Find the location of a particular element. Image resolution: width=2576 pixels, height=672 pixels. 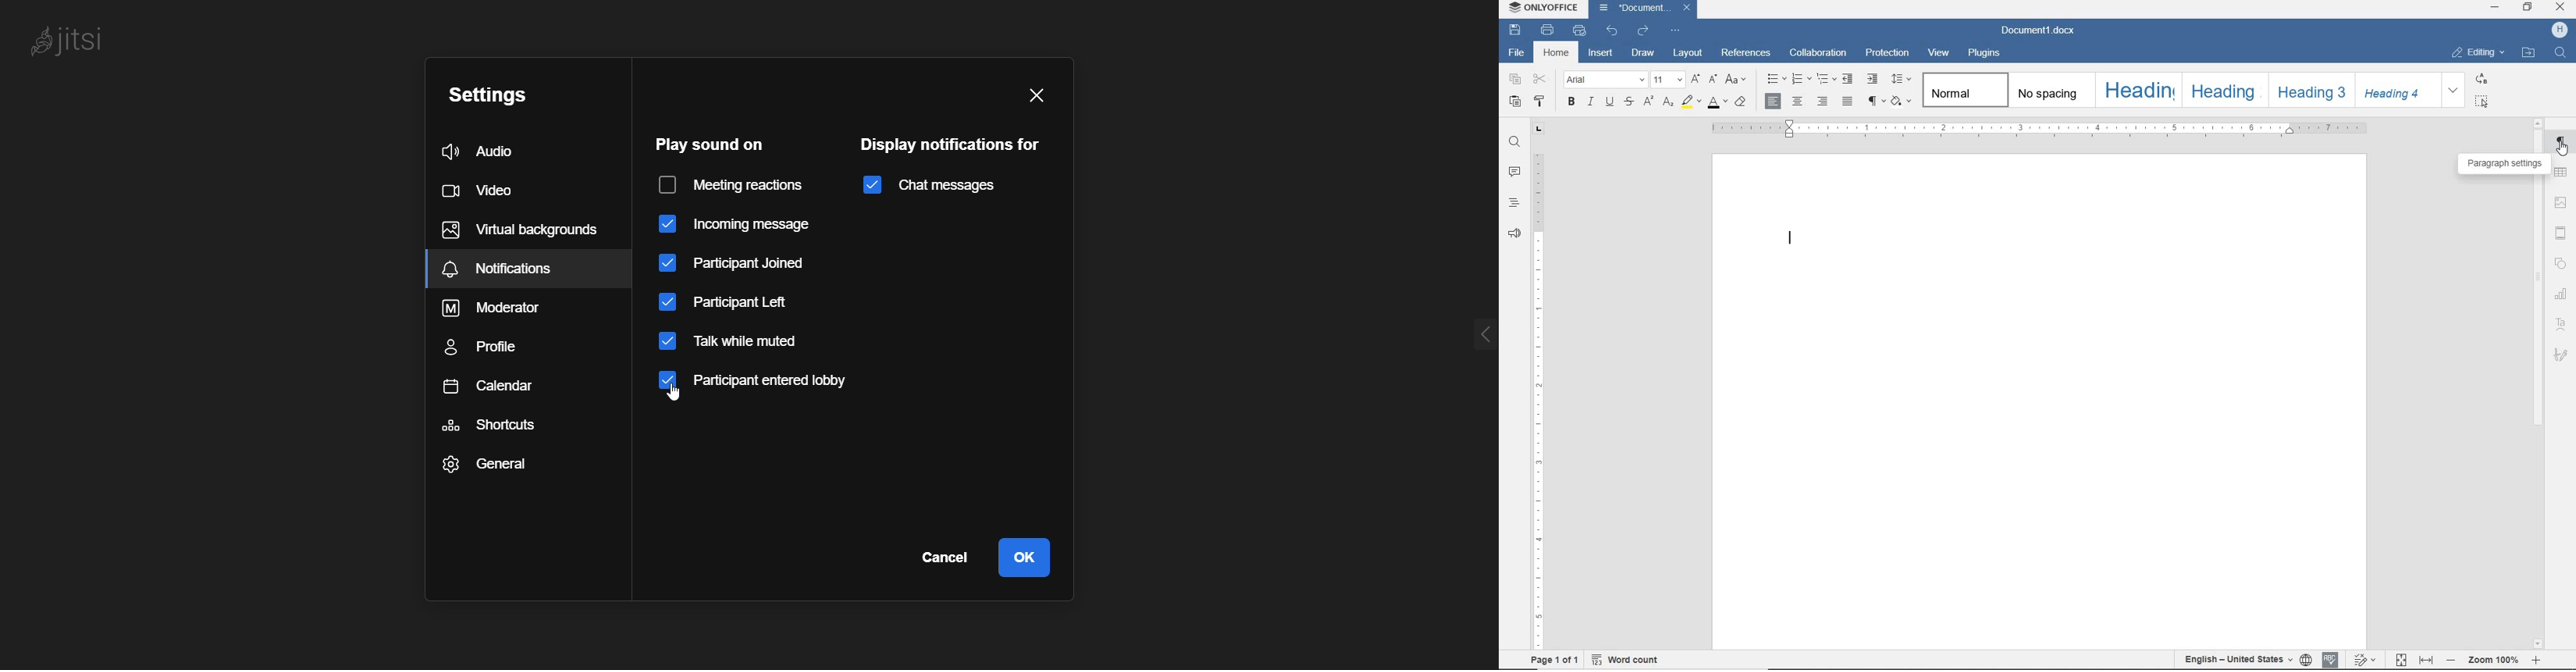

increase indent is located at coordinates (1873, 79).